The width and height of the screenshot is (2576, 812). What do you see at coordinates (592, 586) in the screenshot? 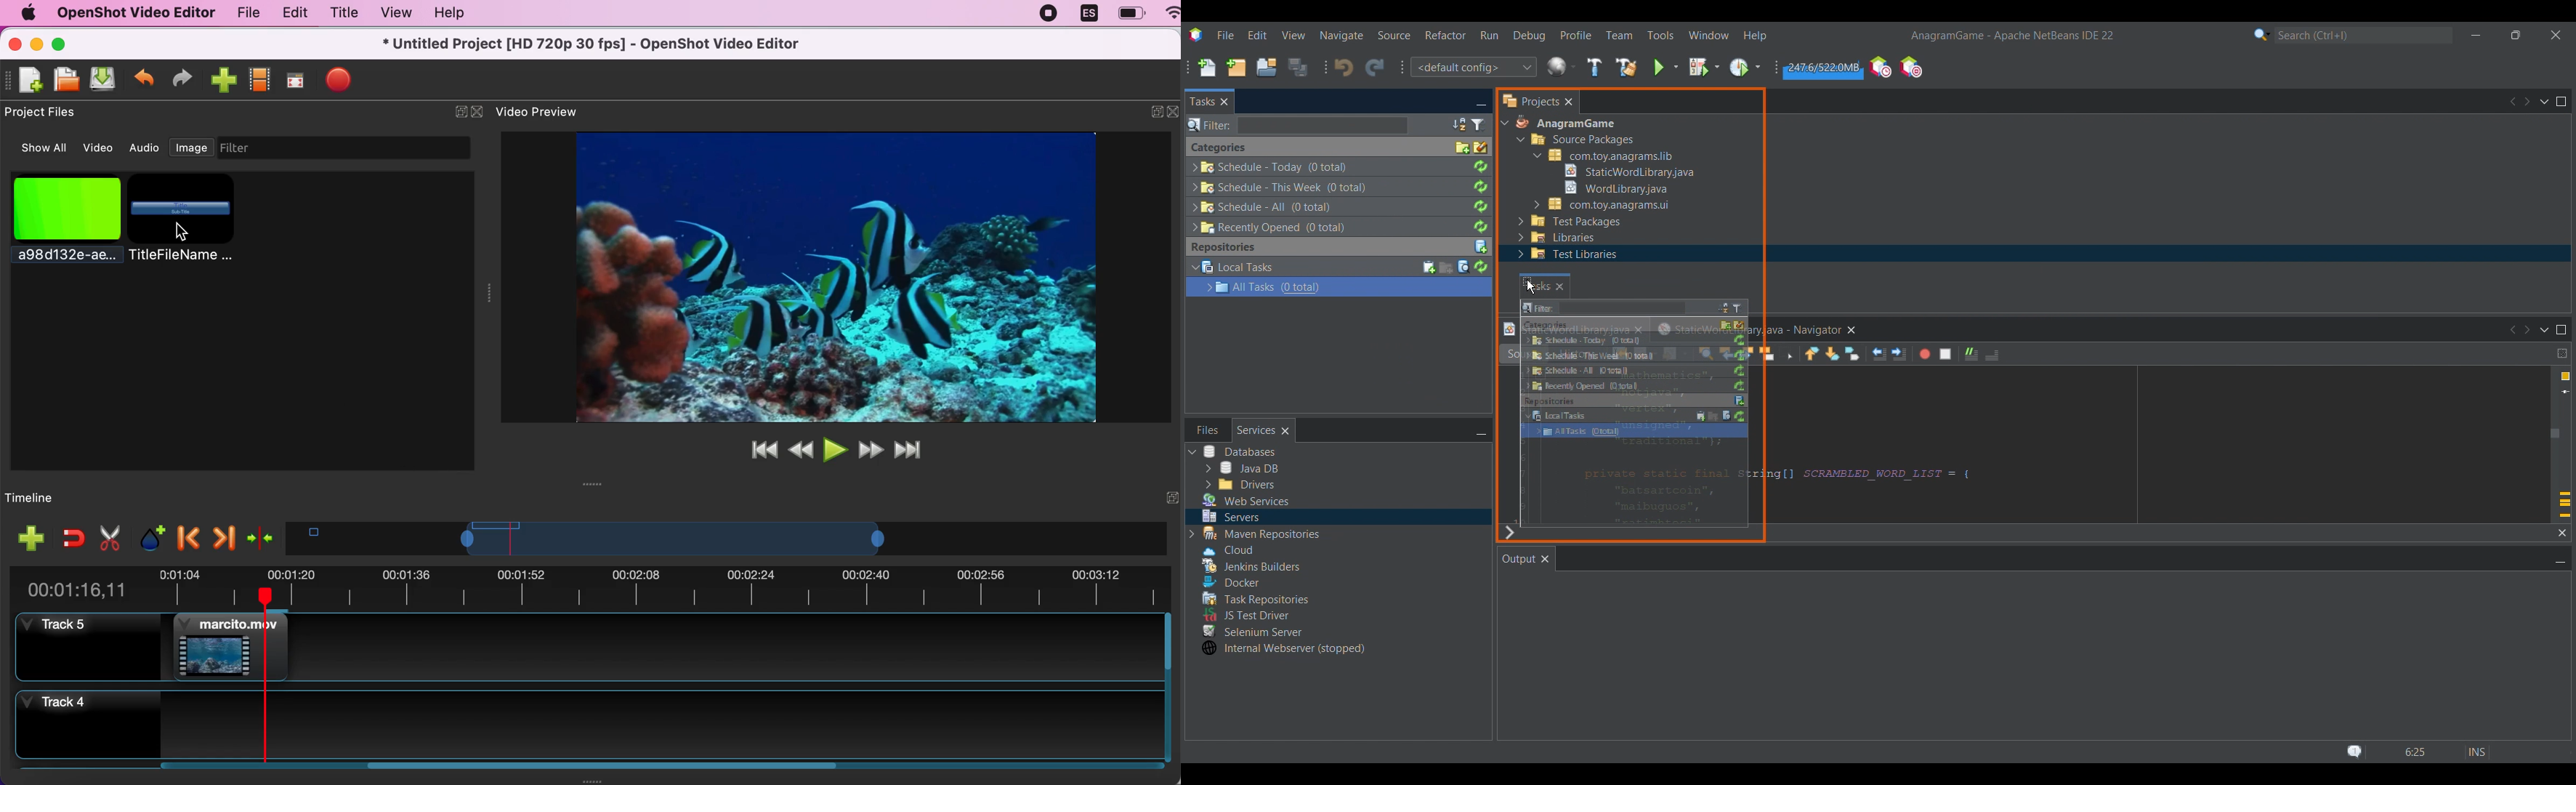
I see `time duration` at bounding box center [592, 586].